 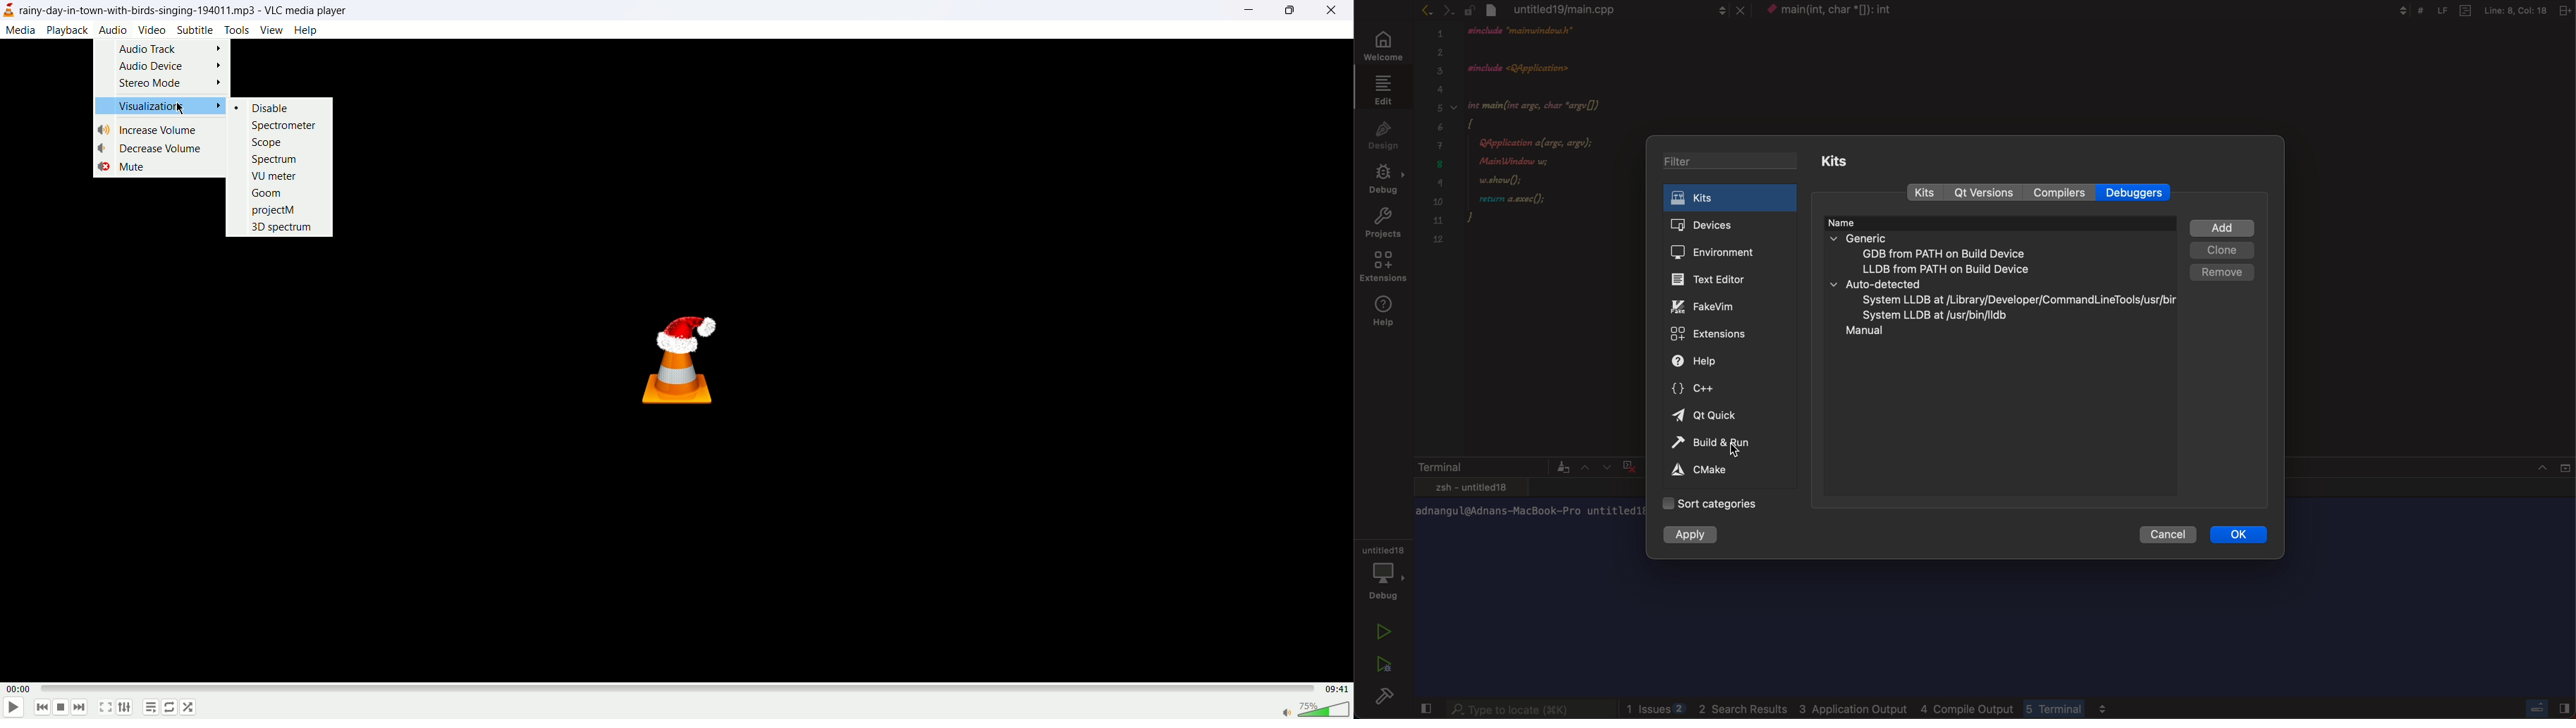 I want to click on editor, so click(x=1714, y=279).